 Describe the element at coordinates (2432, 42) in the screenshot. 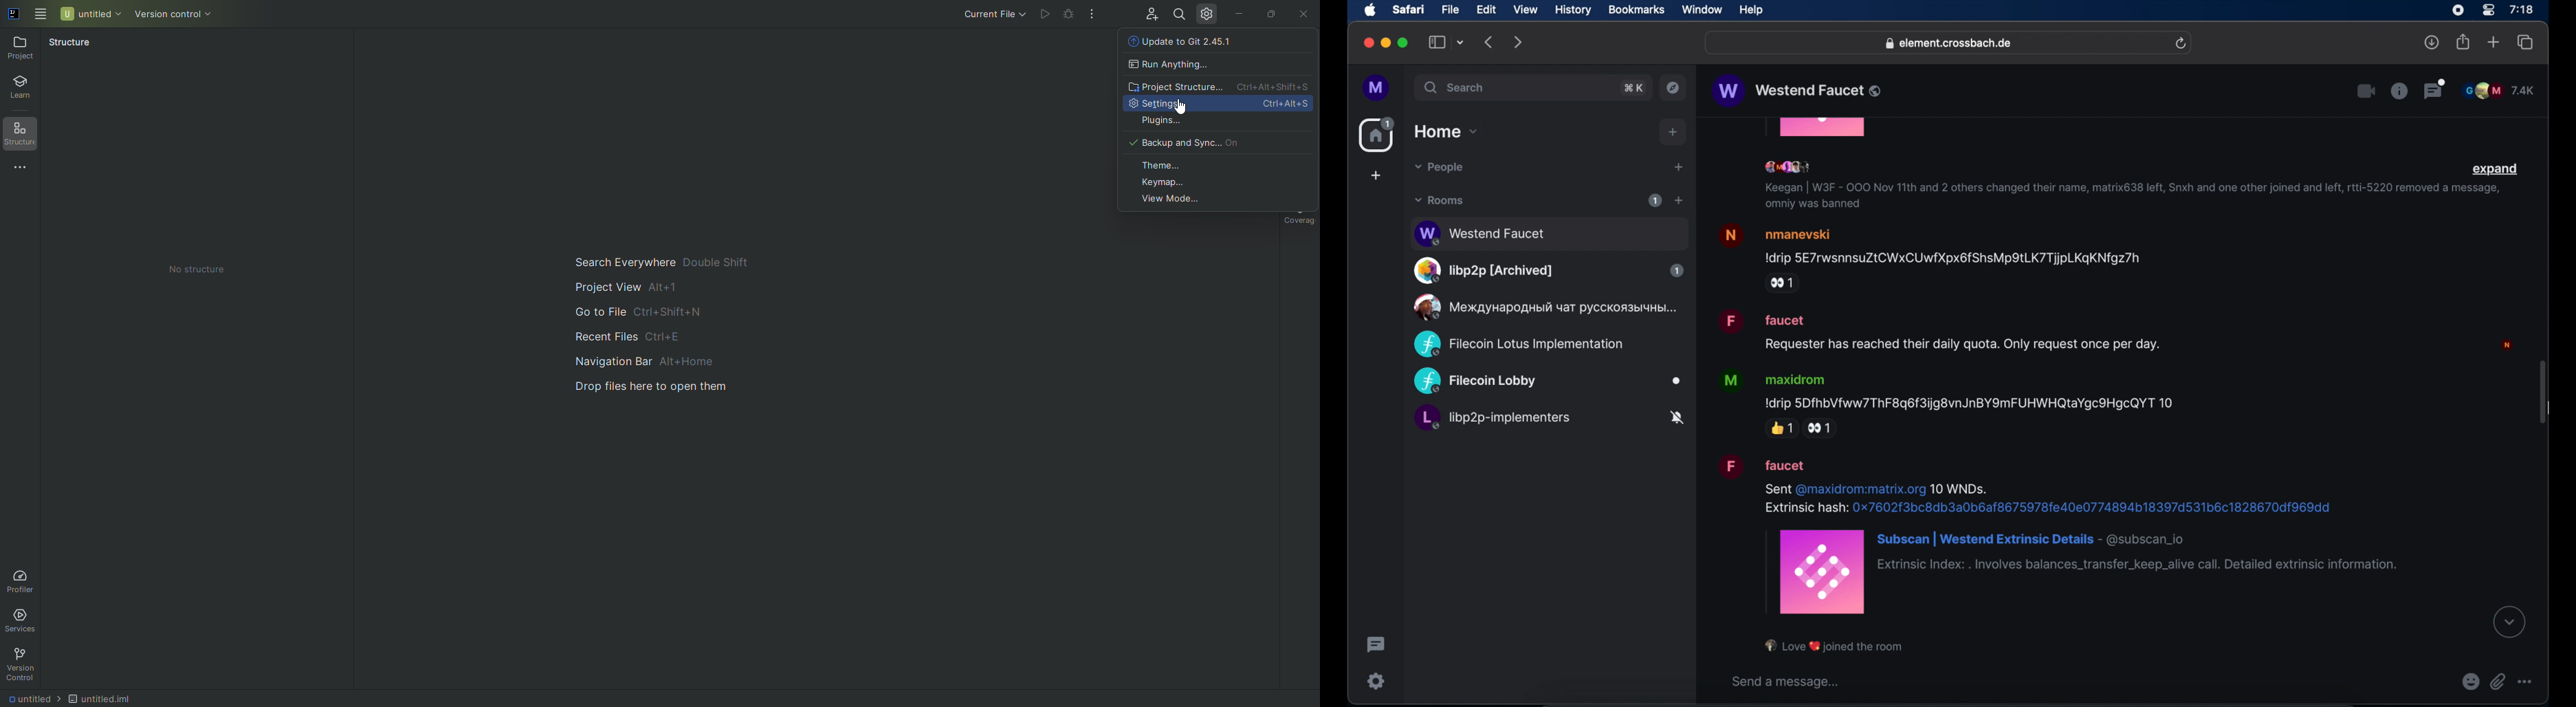

I see `downloads` at that location.